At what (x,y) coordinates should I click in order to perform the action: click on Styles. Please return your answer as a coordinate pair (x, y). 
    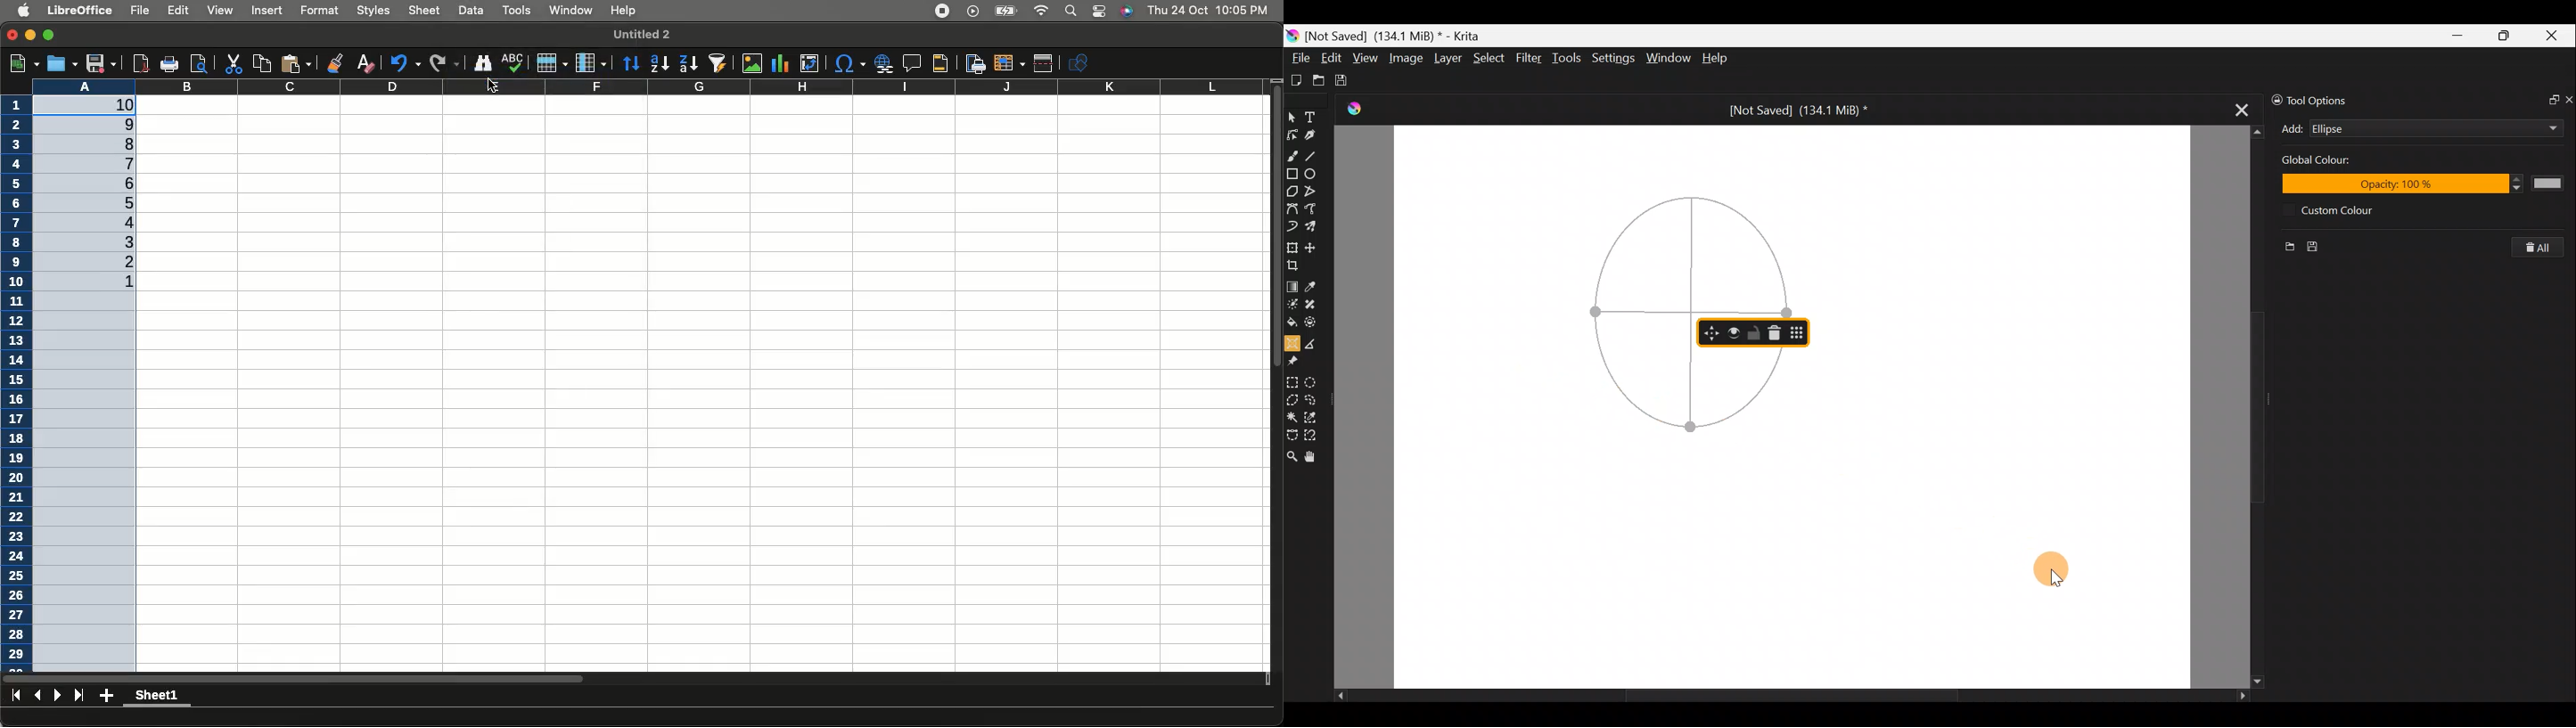
    Looking at the image, I should click on (374, 12).